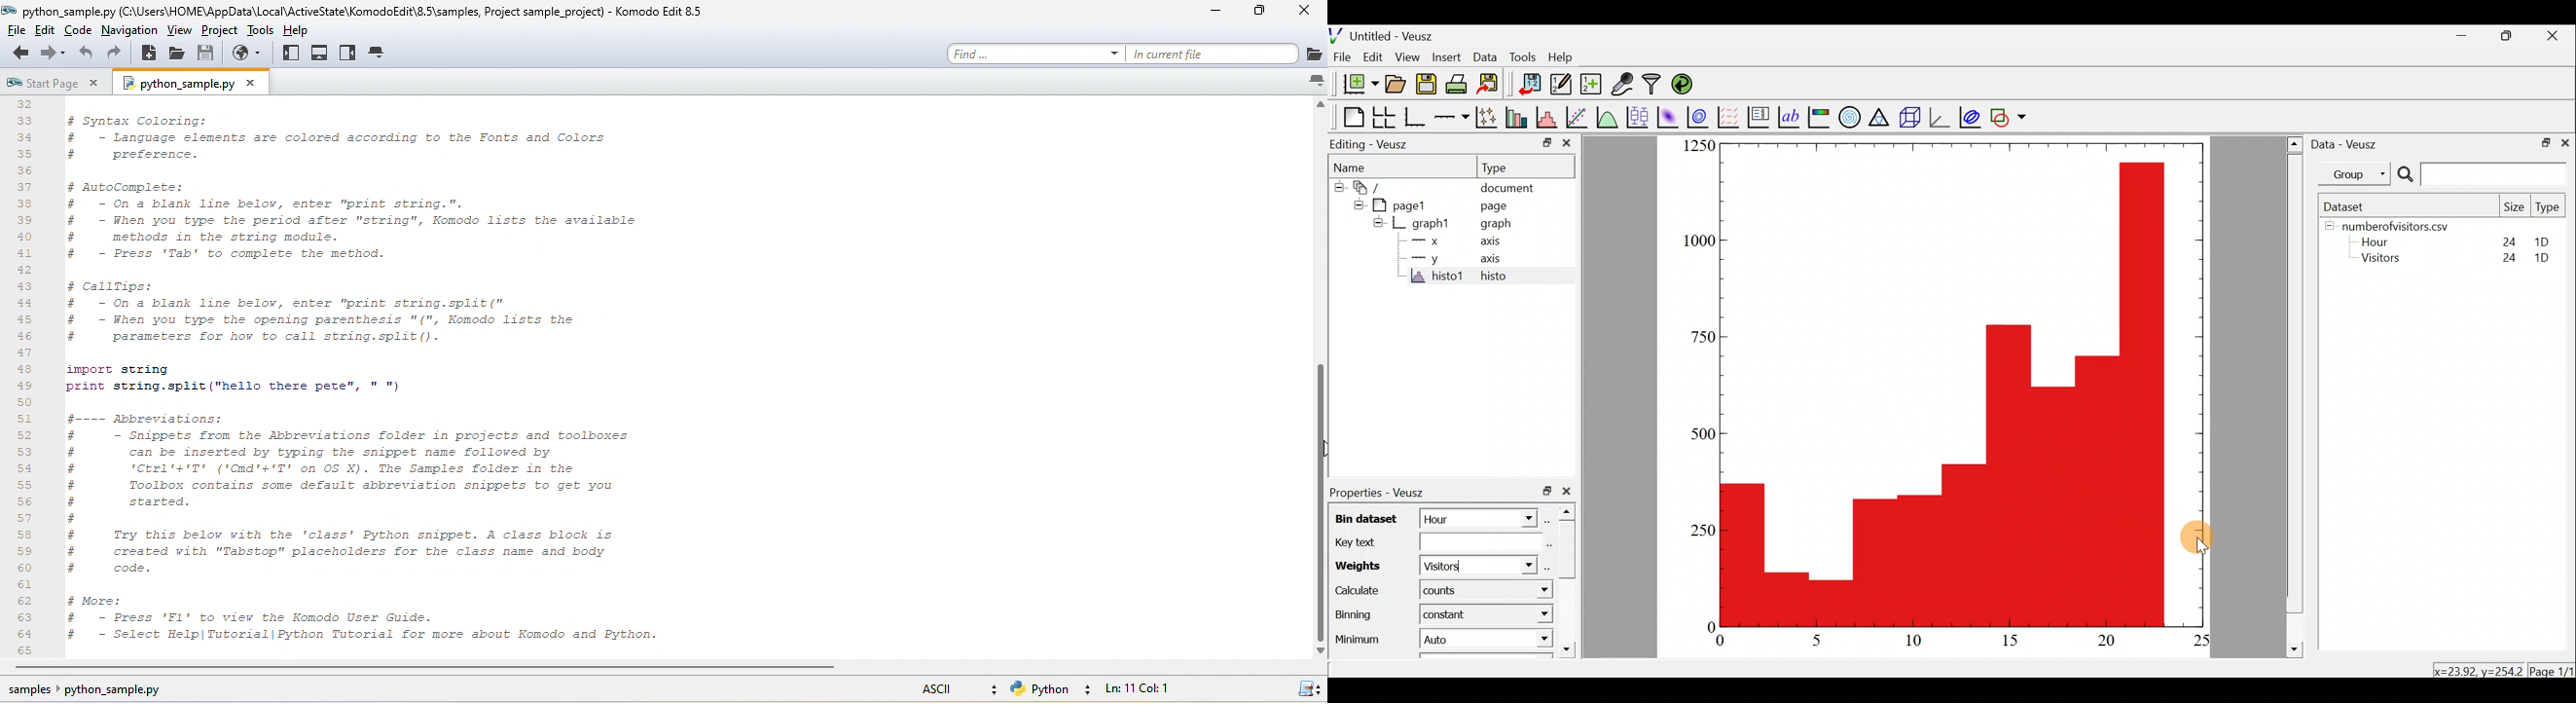 The height and width of the screenshot is (728, 2576). I want to click on document, so click(1511, 187).